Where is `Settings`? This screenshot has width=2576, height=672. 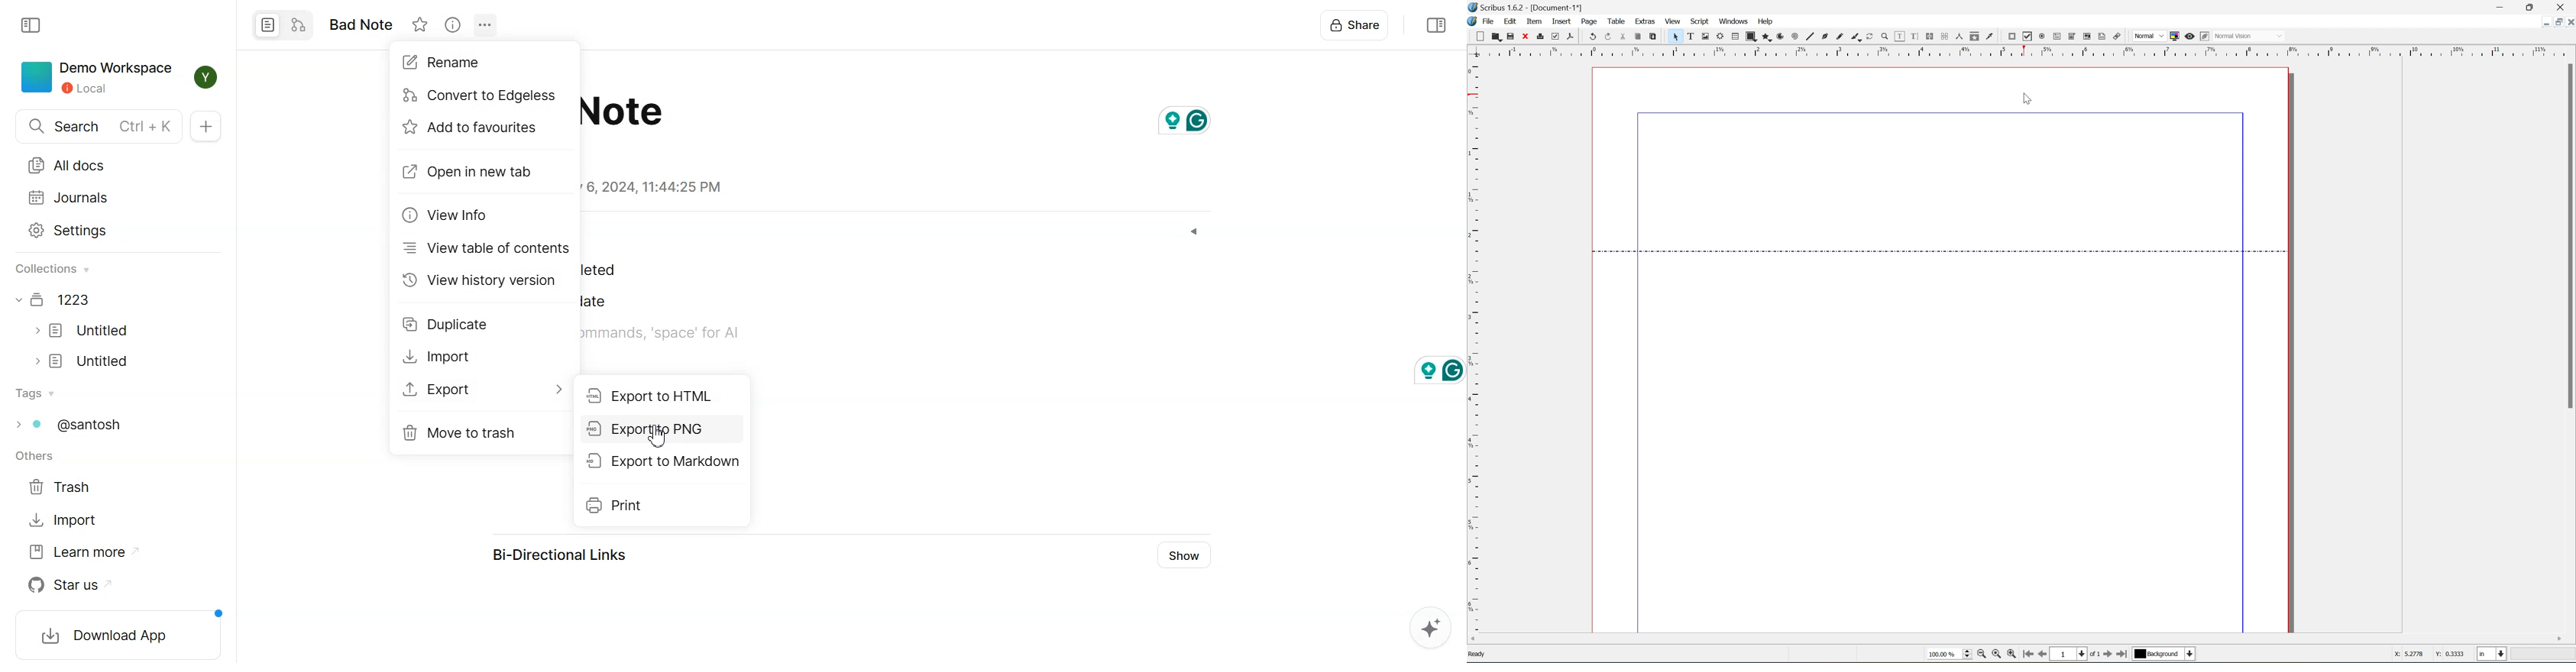 Settings is located at coordinates (97, 231).